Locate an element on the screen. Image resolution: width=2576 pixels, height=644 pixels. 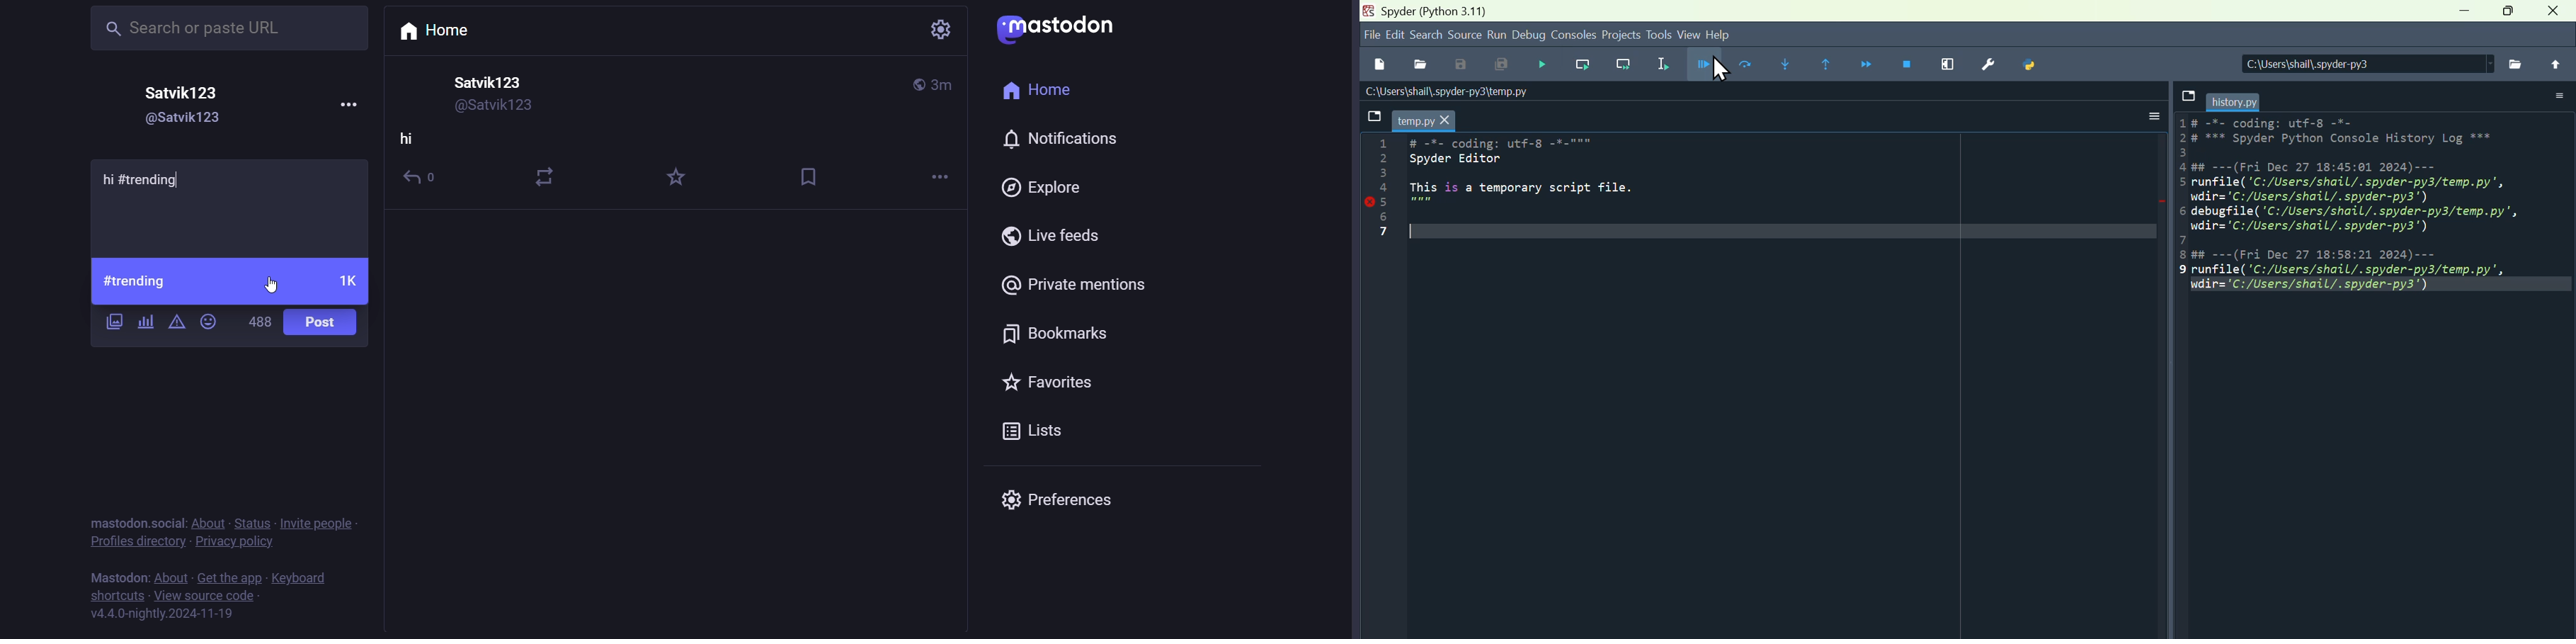
cursor is located at coordinates (270, 281).